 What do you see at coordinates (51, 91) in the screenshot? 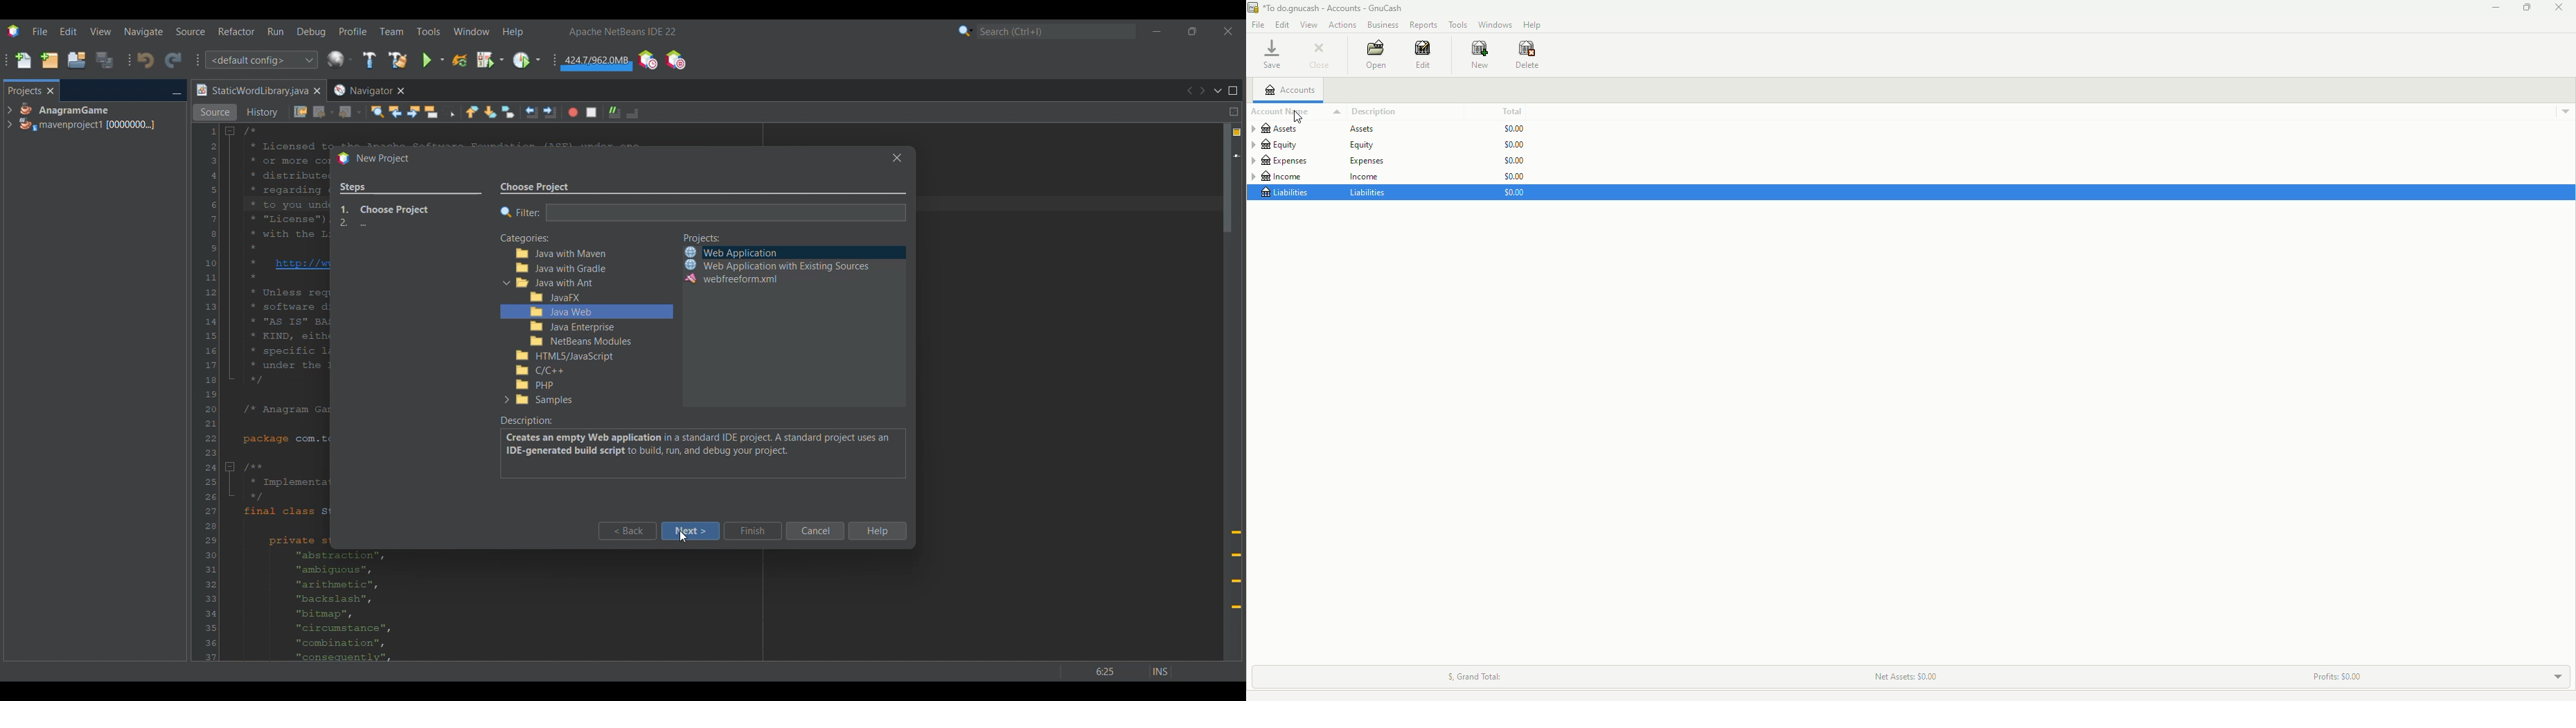
I see `Close tab` at bounding box center [51, 91].